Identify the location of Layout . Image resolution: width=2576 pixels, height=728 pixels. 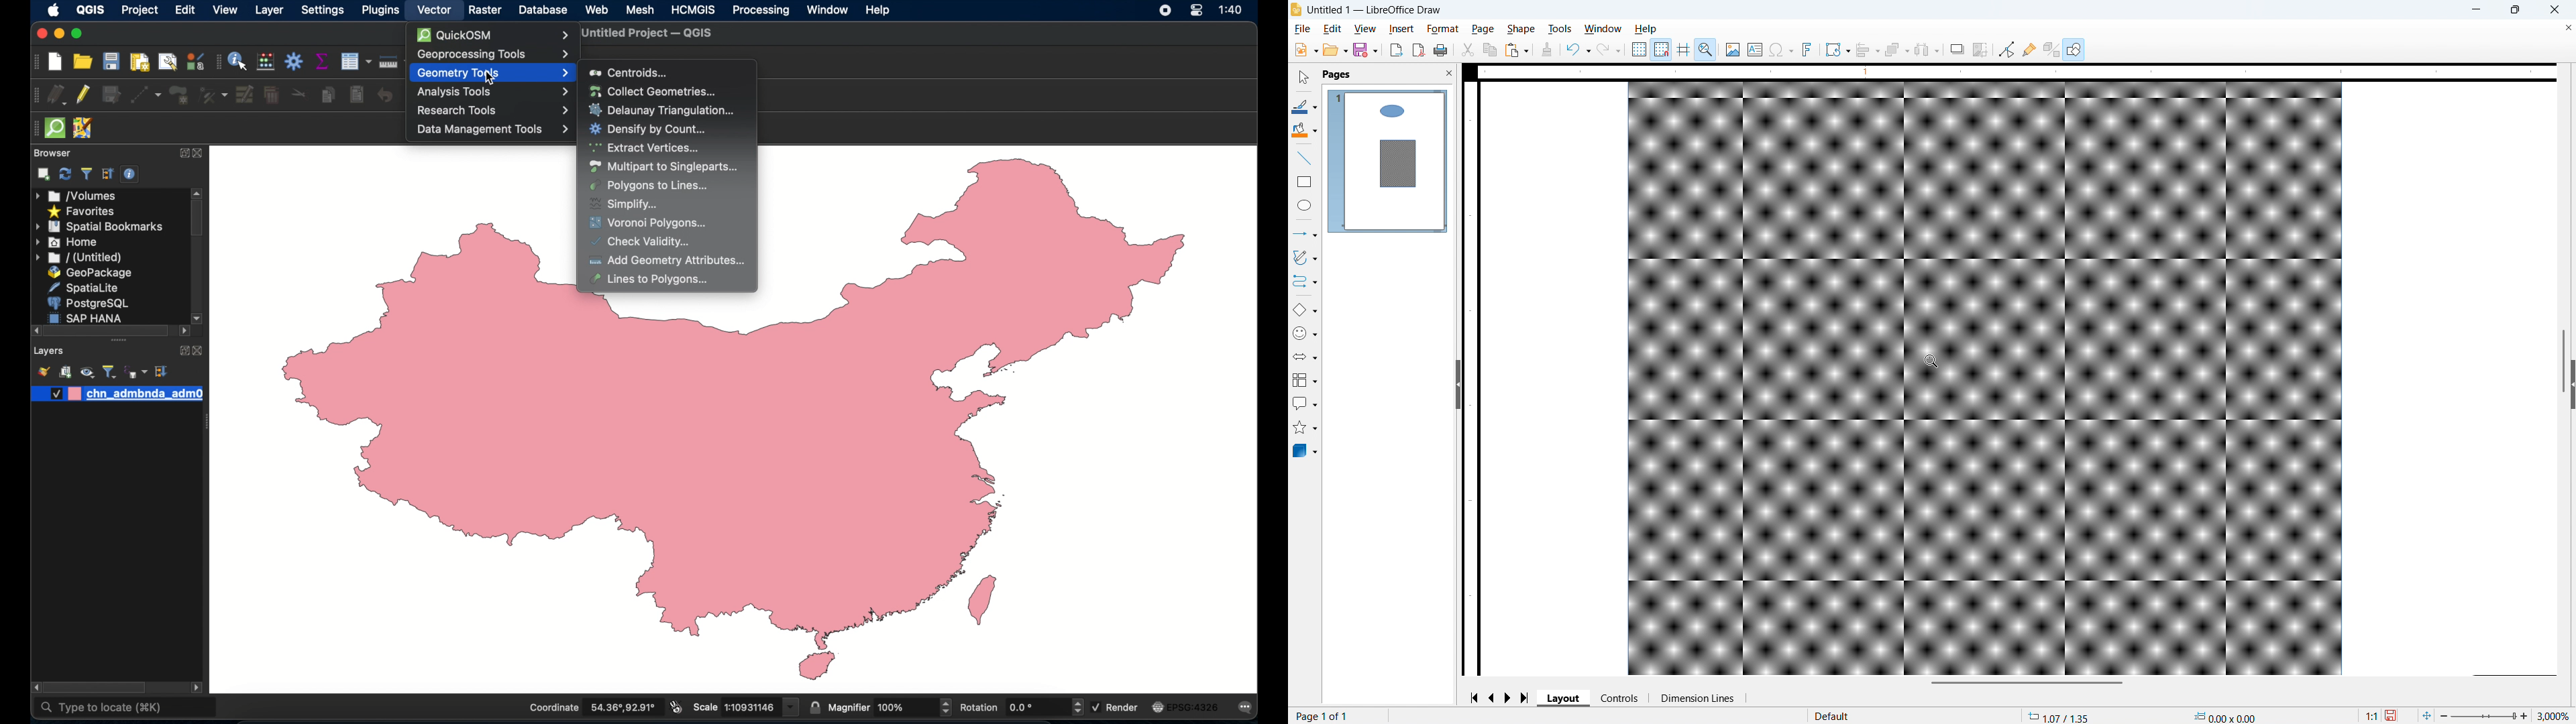
(1564, 698).